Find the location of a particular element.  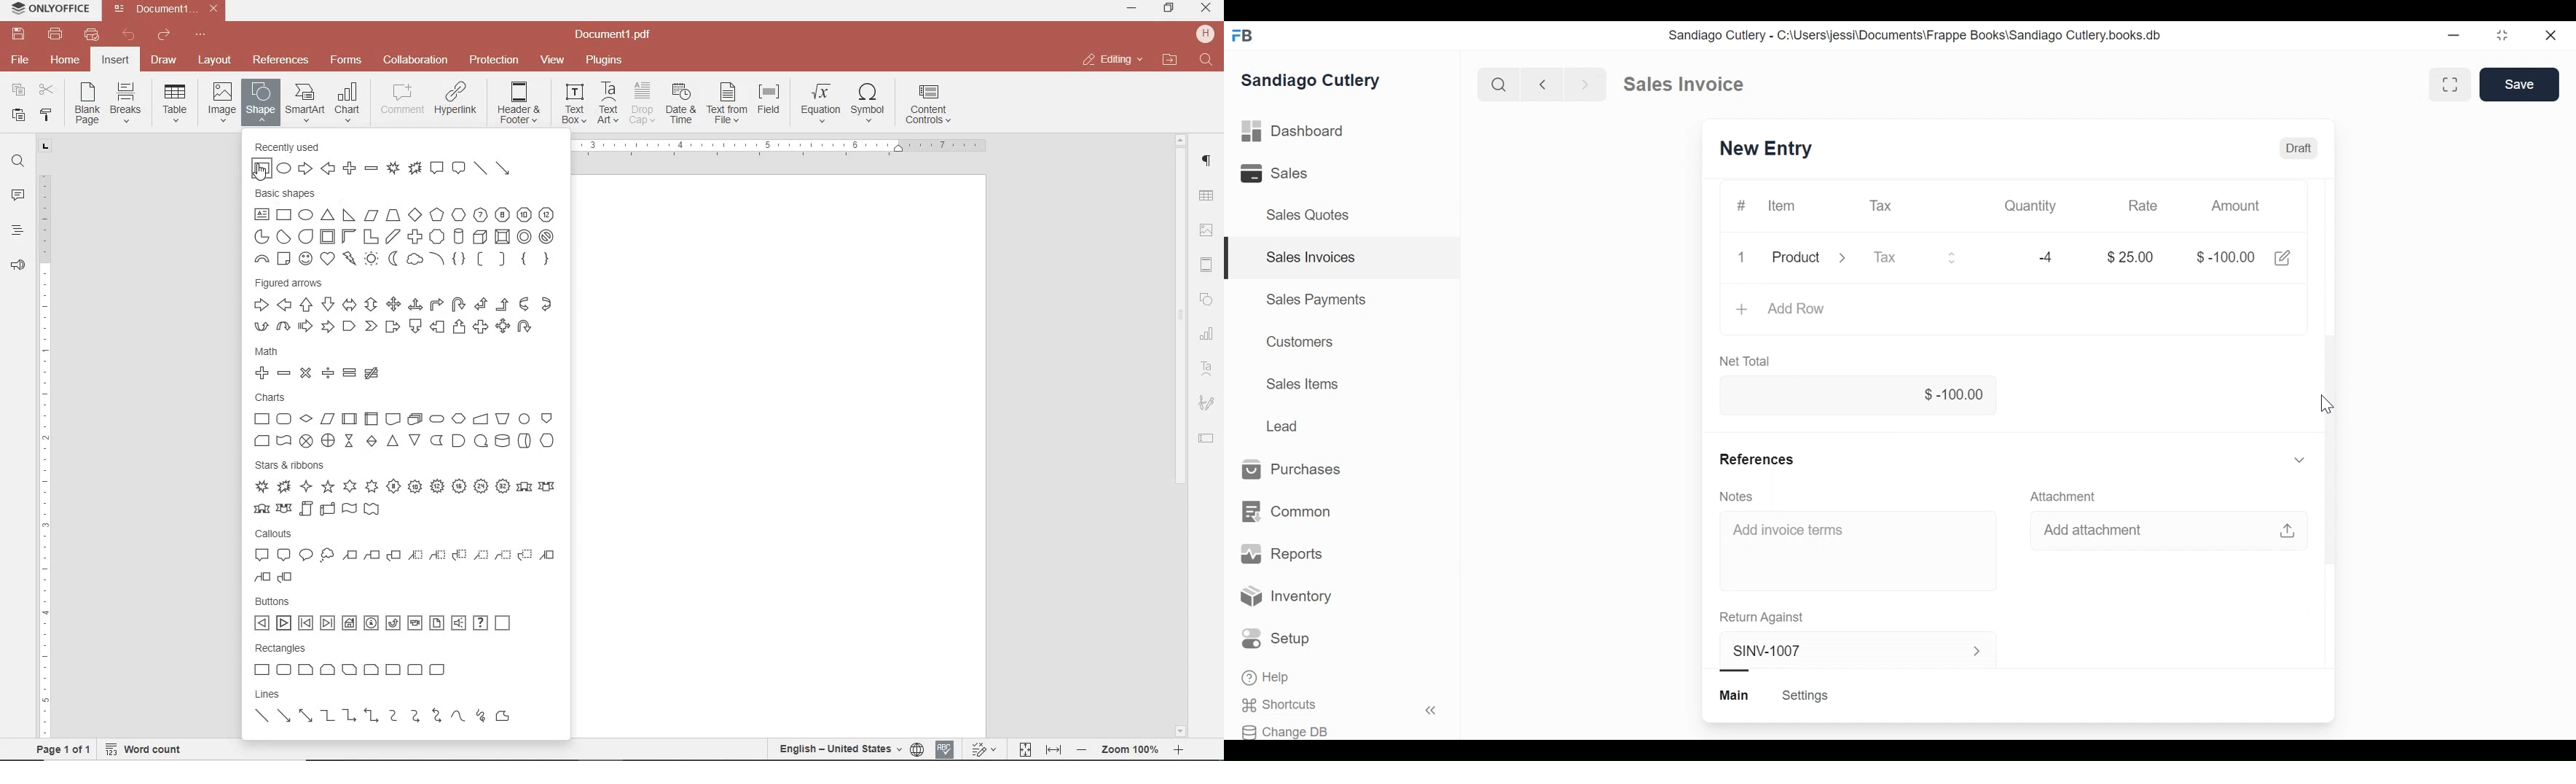

Sales Items is located at coordinates (1302, 383).